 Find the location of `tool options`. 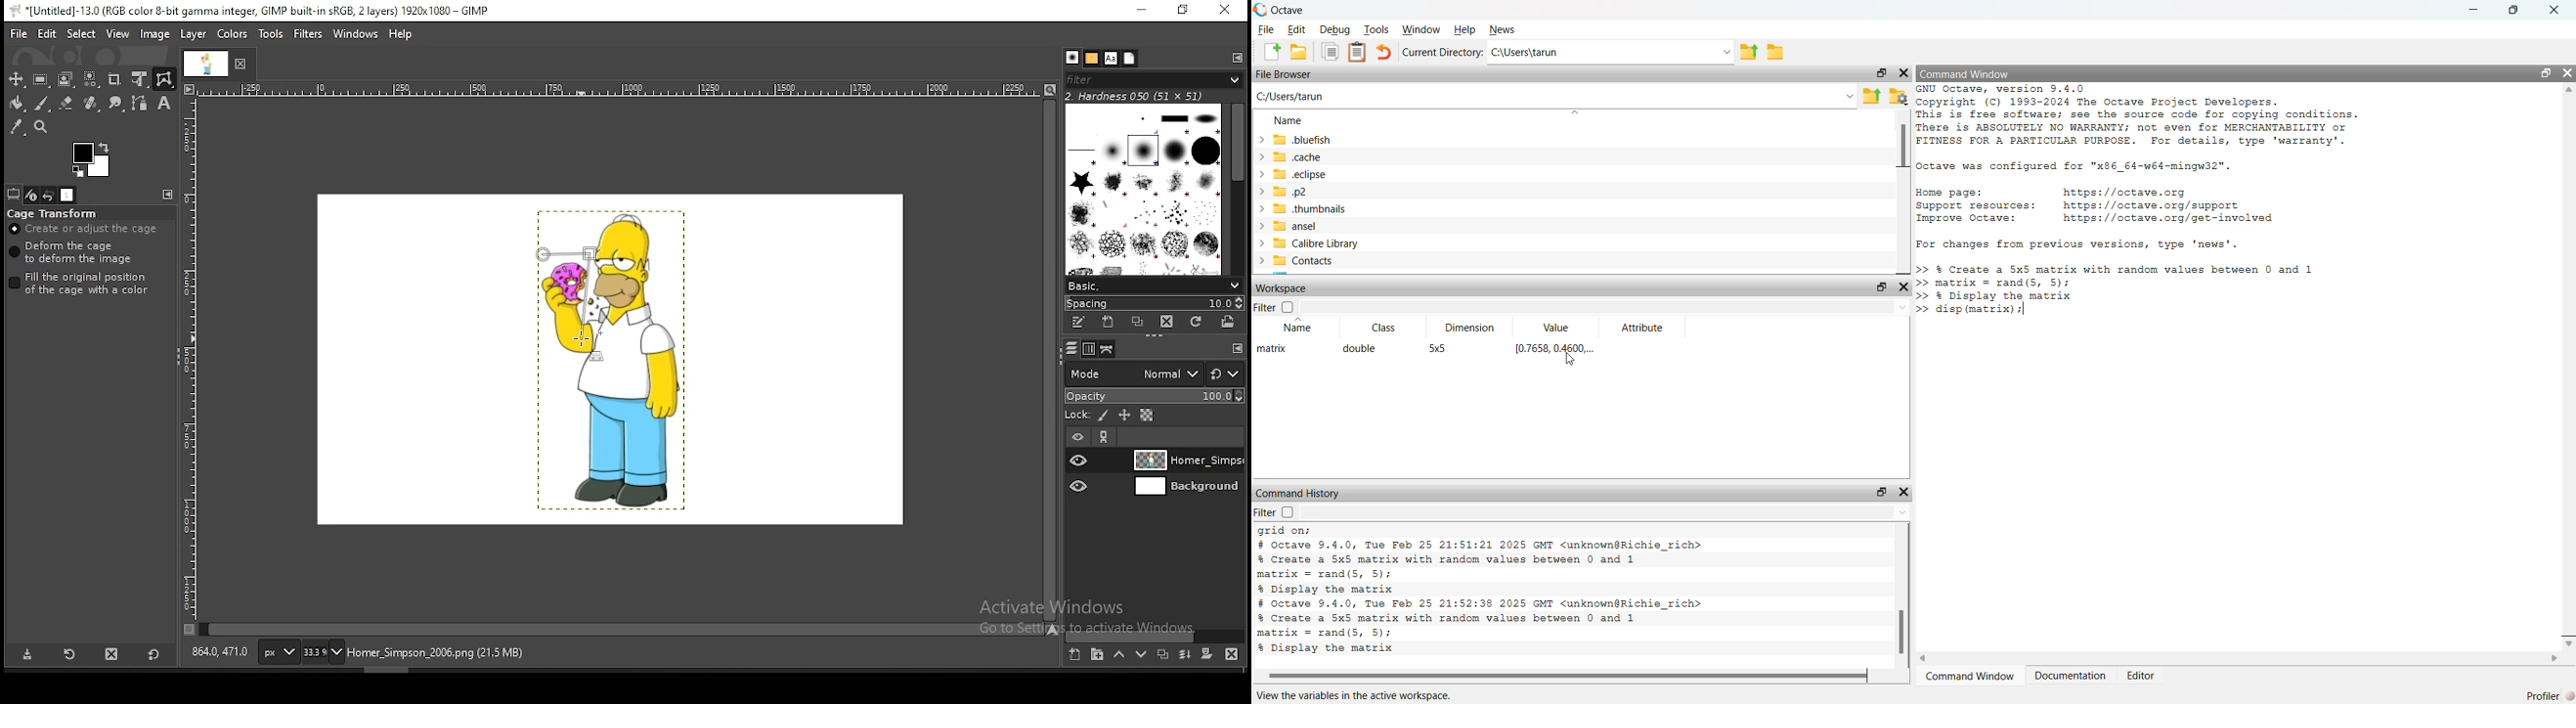

tool options is located at coordinates (14, 195).